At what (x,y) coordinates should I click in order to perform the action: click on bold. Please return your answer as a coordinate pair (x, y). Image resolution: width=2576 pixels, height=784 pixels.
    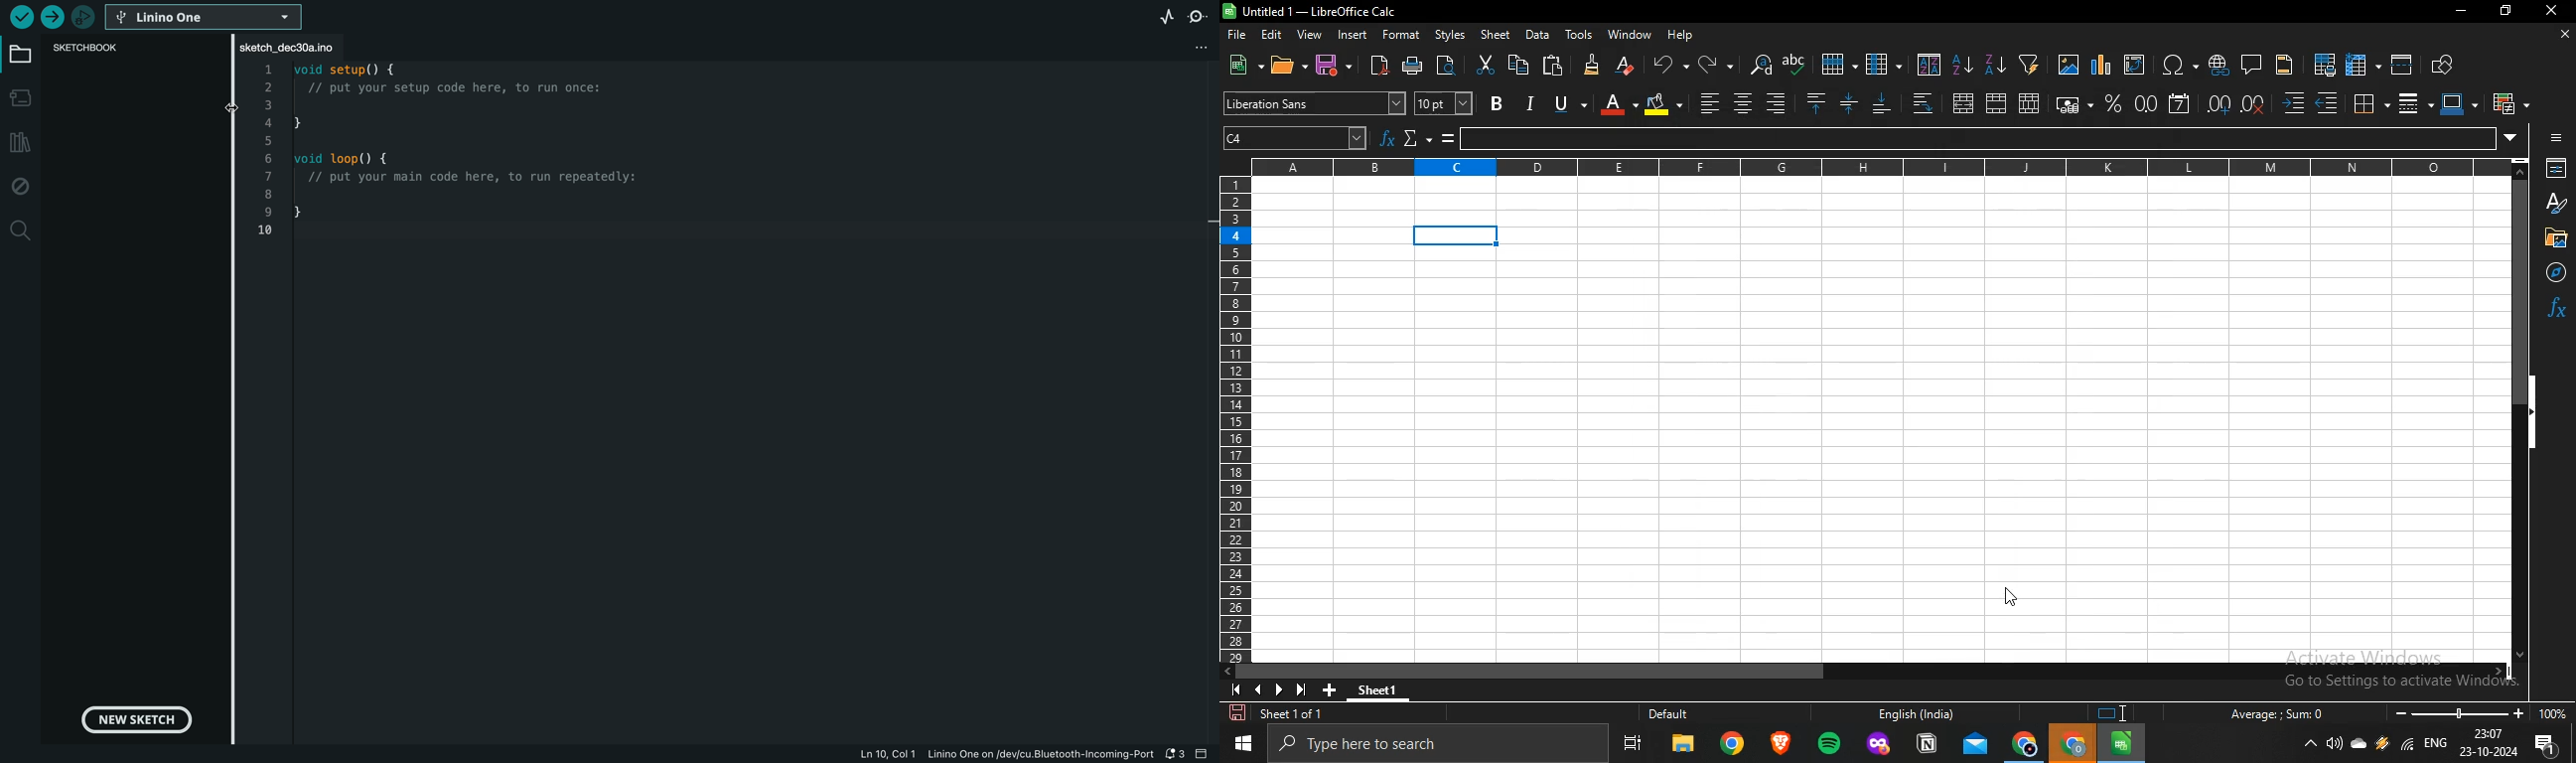
    Looking at the image, I should click on (1498, 103).